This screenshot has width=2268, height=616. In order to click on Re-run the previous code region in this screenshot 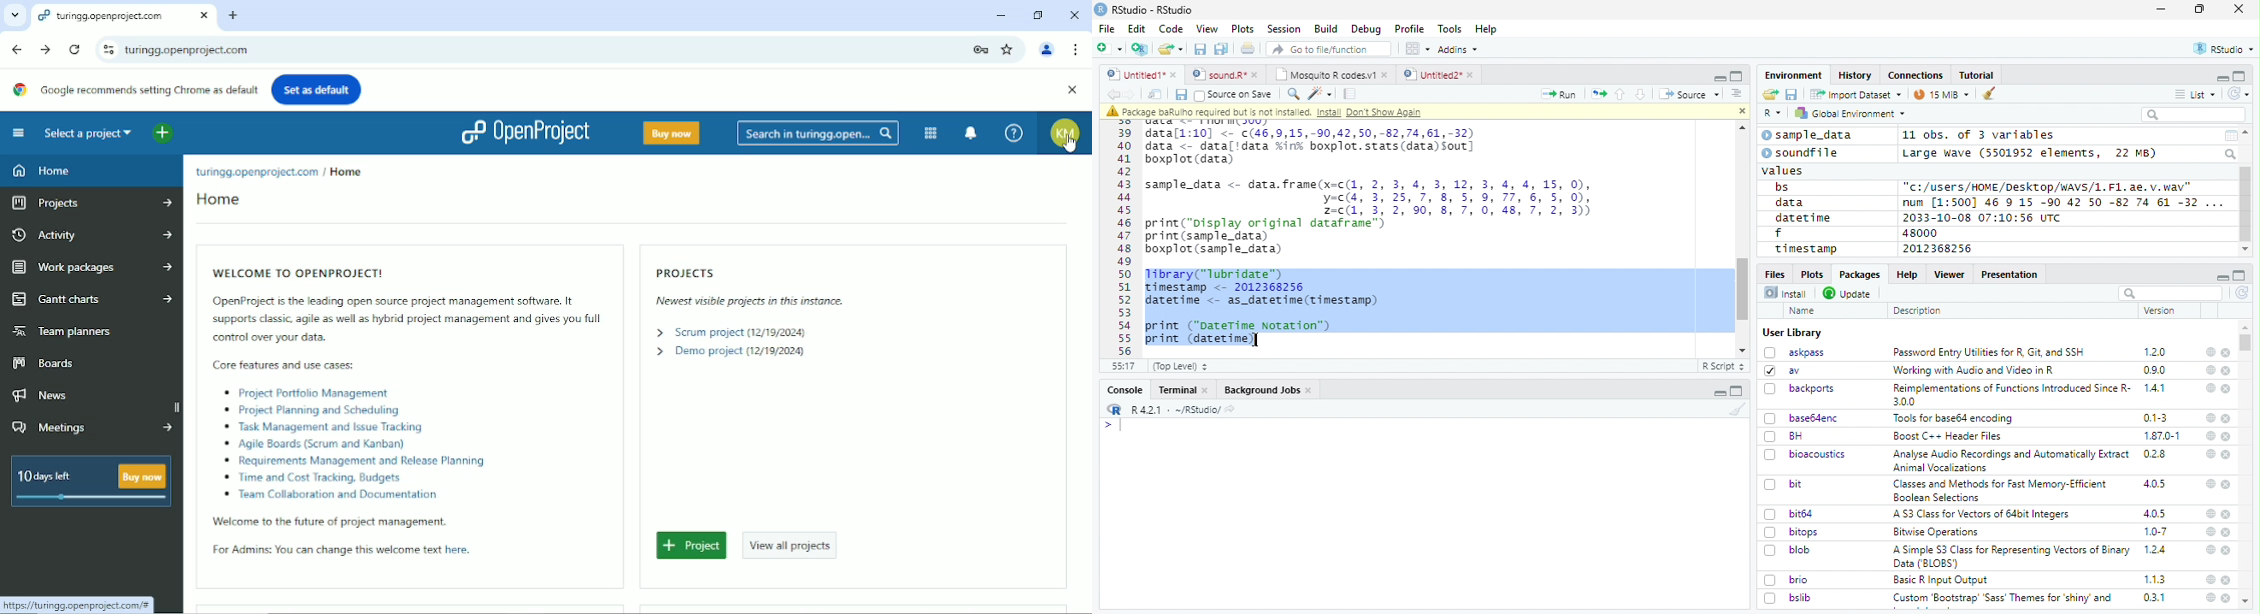, I will do `click(1597, 95)`.